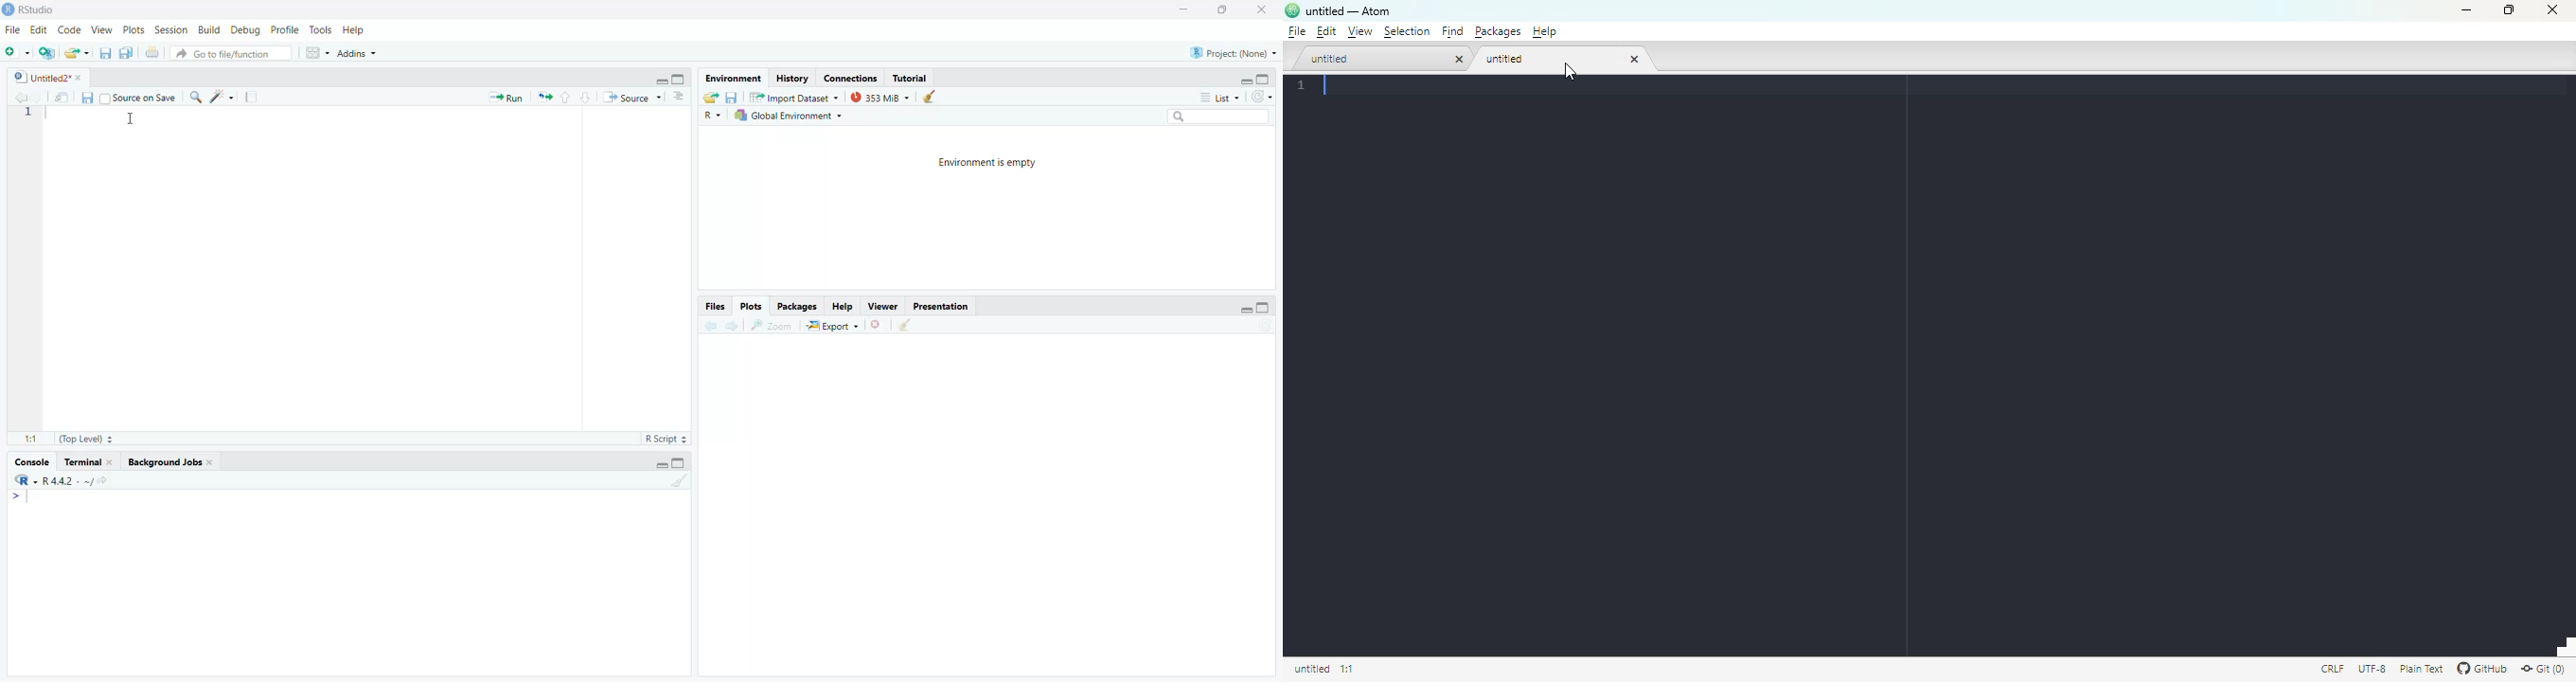 This screenshot has width=2576, height=700. What do you see at coordinates (1302, 85) in the screenshot?
I see `page number` at bounding box center [1302, 85].